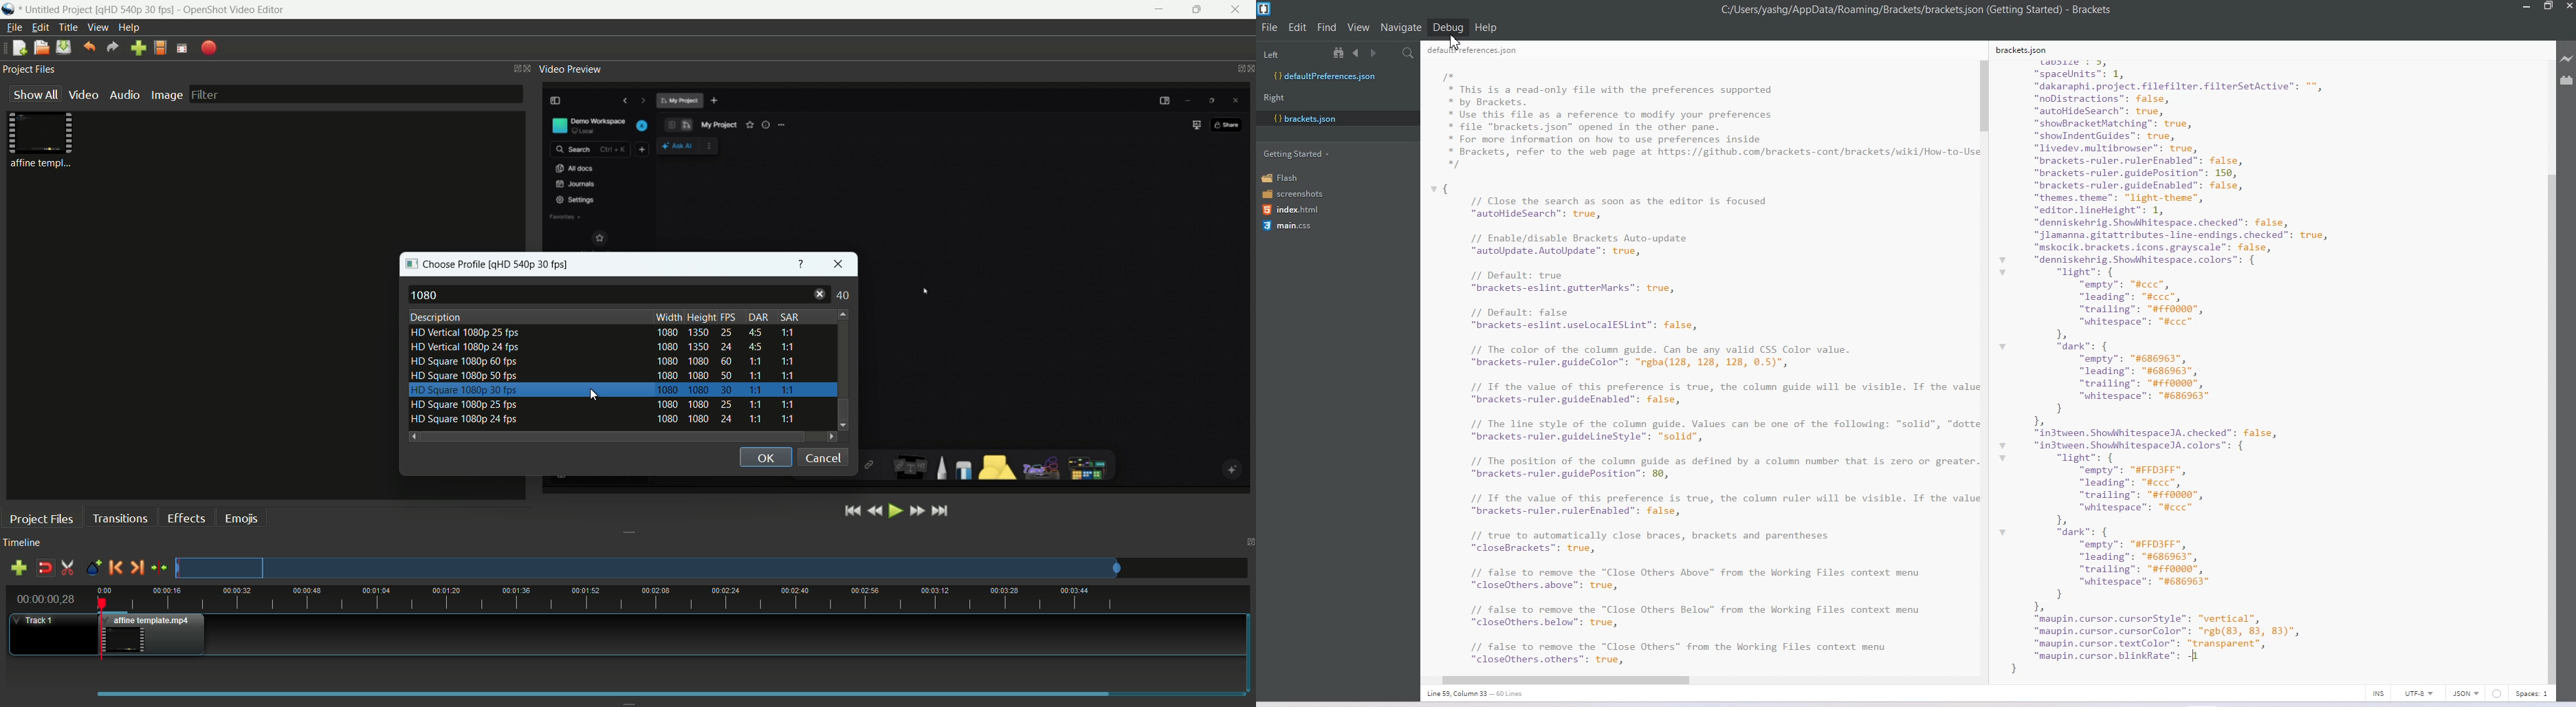 The width and height of the screenshot is (2576, 728). What do you see at coordinates (2568, 8) in the screenshot?
I see `Close` at bounding box center [2568, 8].